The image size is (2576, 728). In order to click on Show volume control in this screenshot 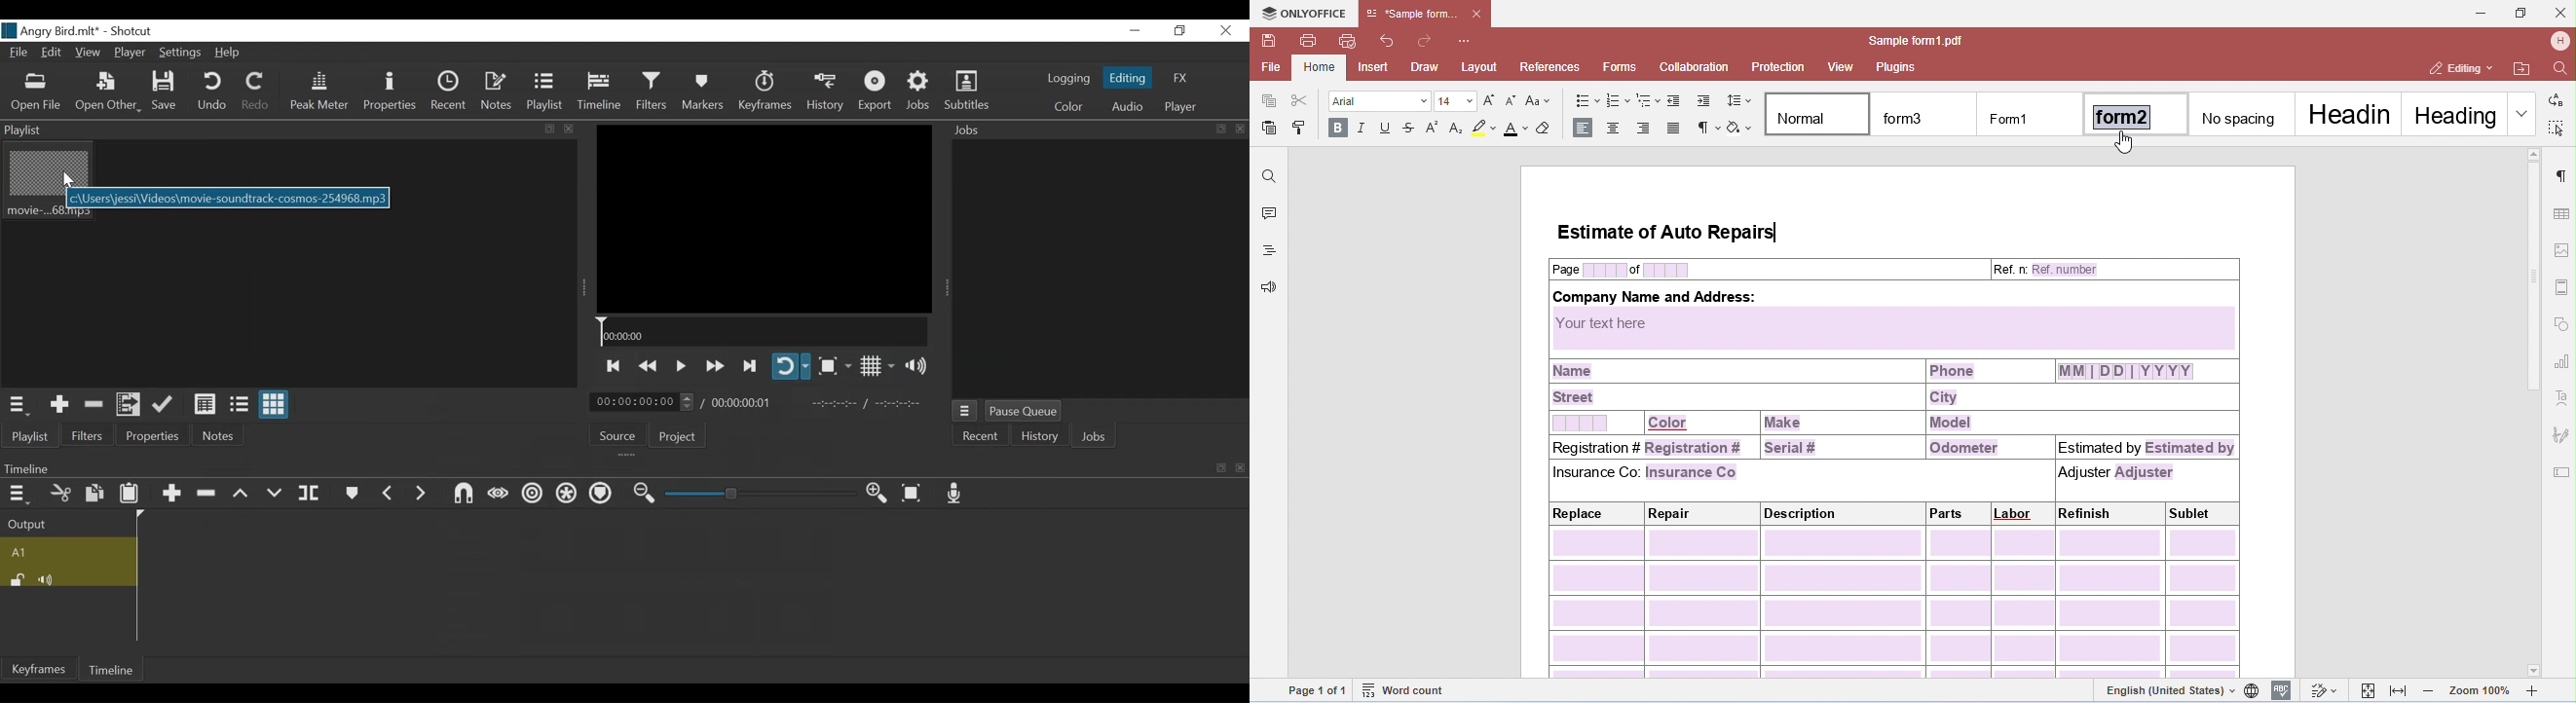, I will do `click(919, 368)`.